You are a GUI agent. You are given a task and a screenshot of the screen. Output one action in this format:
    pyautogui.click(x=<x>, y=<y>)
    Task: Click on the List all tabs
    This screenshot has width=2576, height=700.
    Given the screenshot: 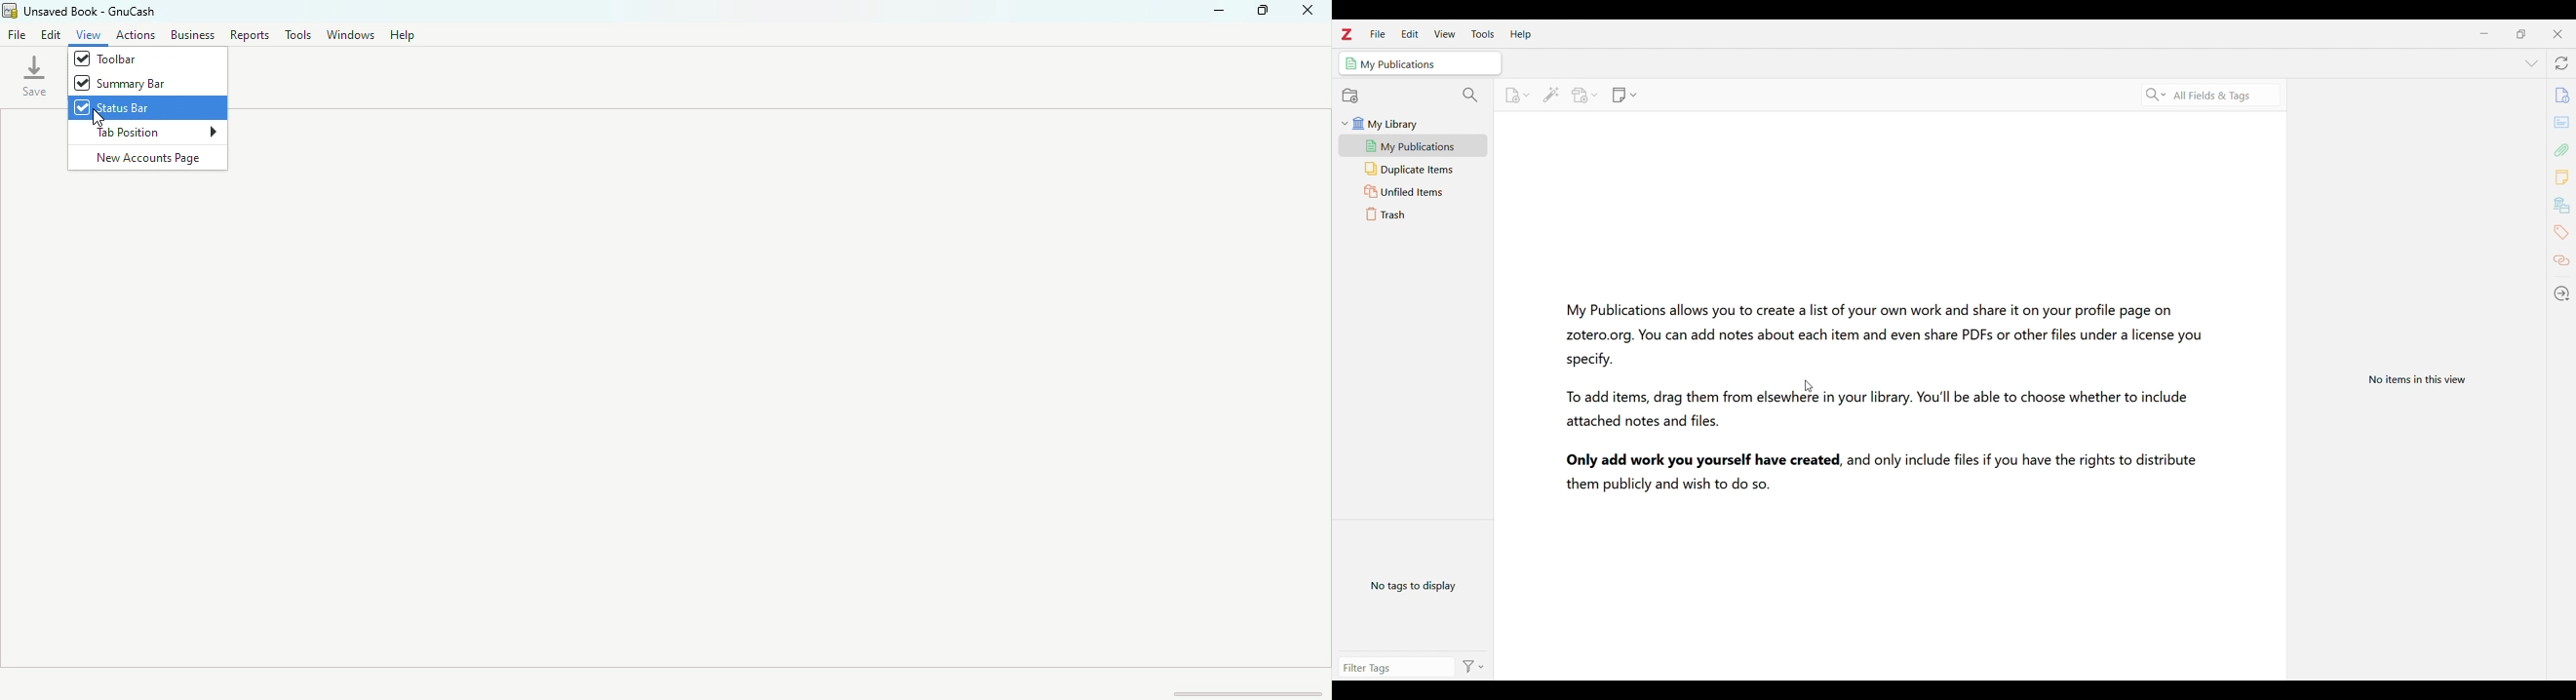 What is the action you would take?
    pyautogui.click(x=2531, y=63)
    